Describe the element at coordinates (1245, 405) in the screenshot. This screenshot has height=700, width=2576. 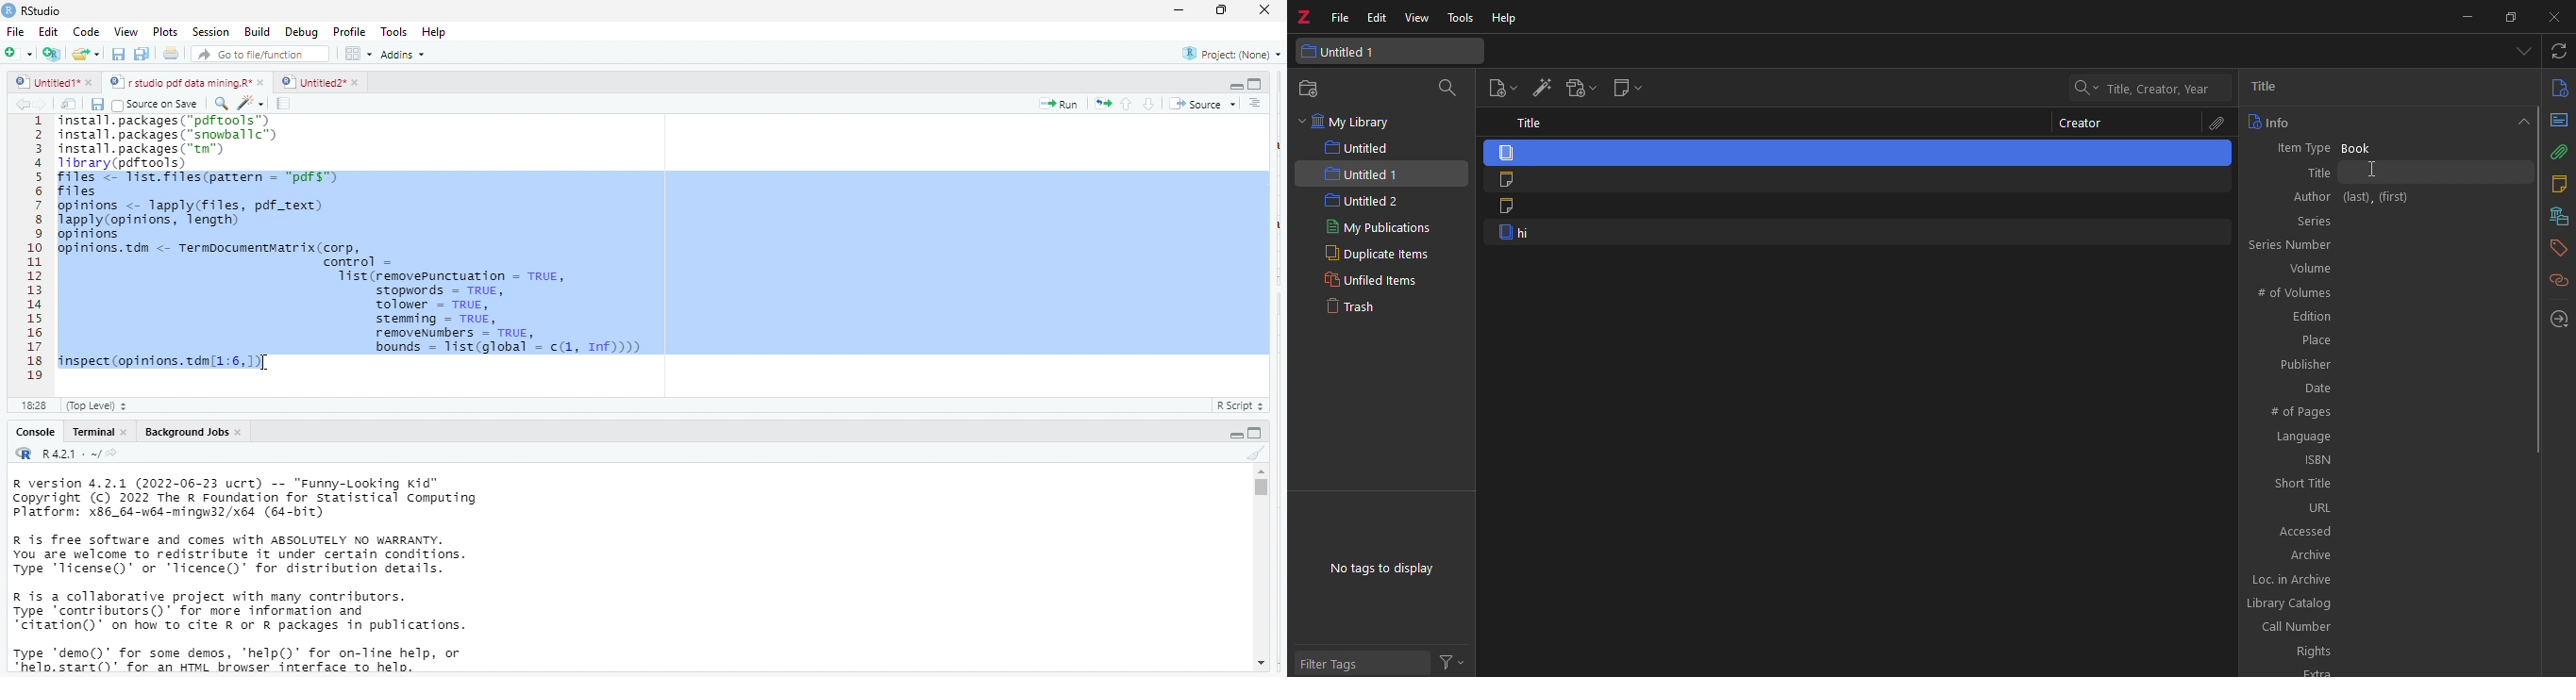
I see `r script` at that location.